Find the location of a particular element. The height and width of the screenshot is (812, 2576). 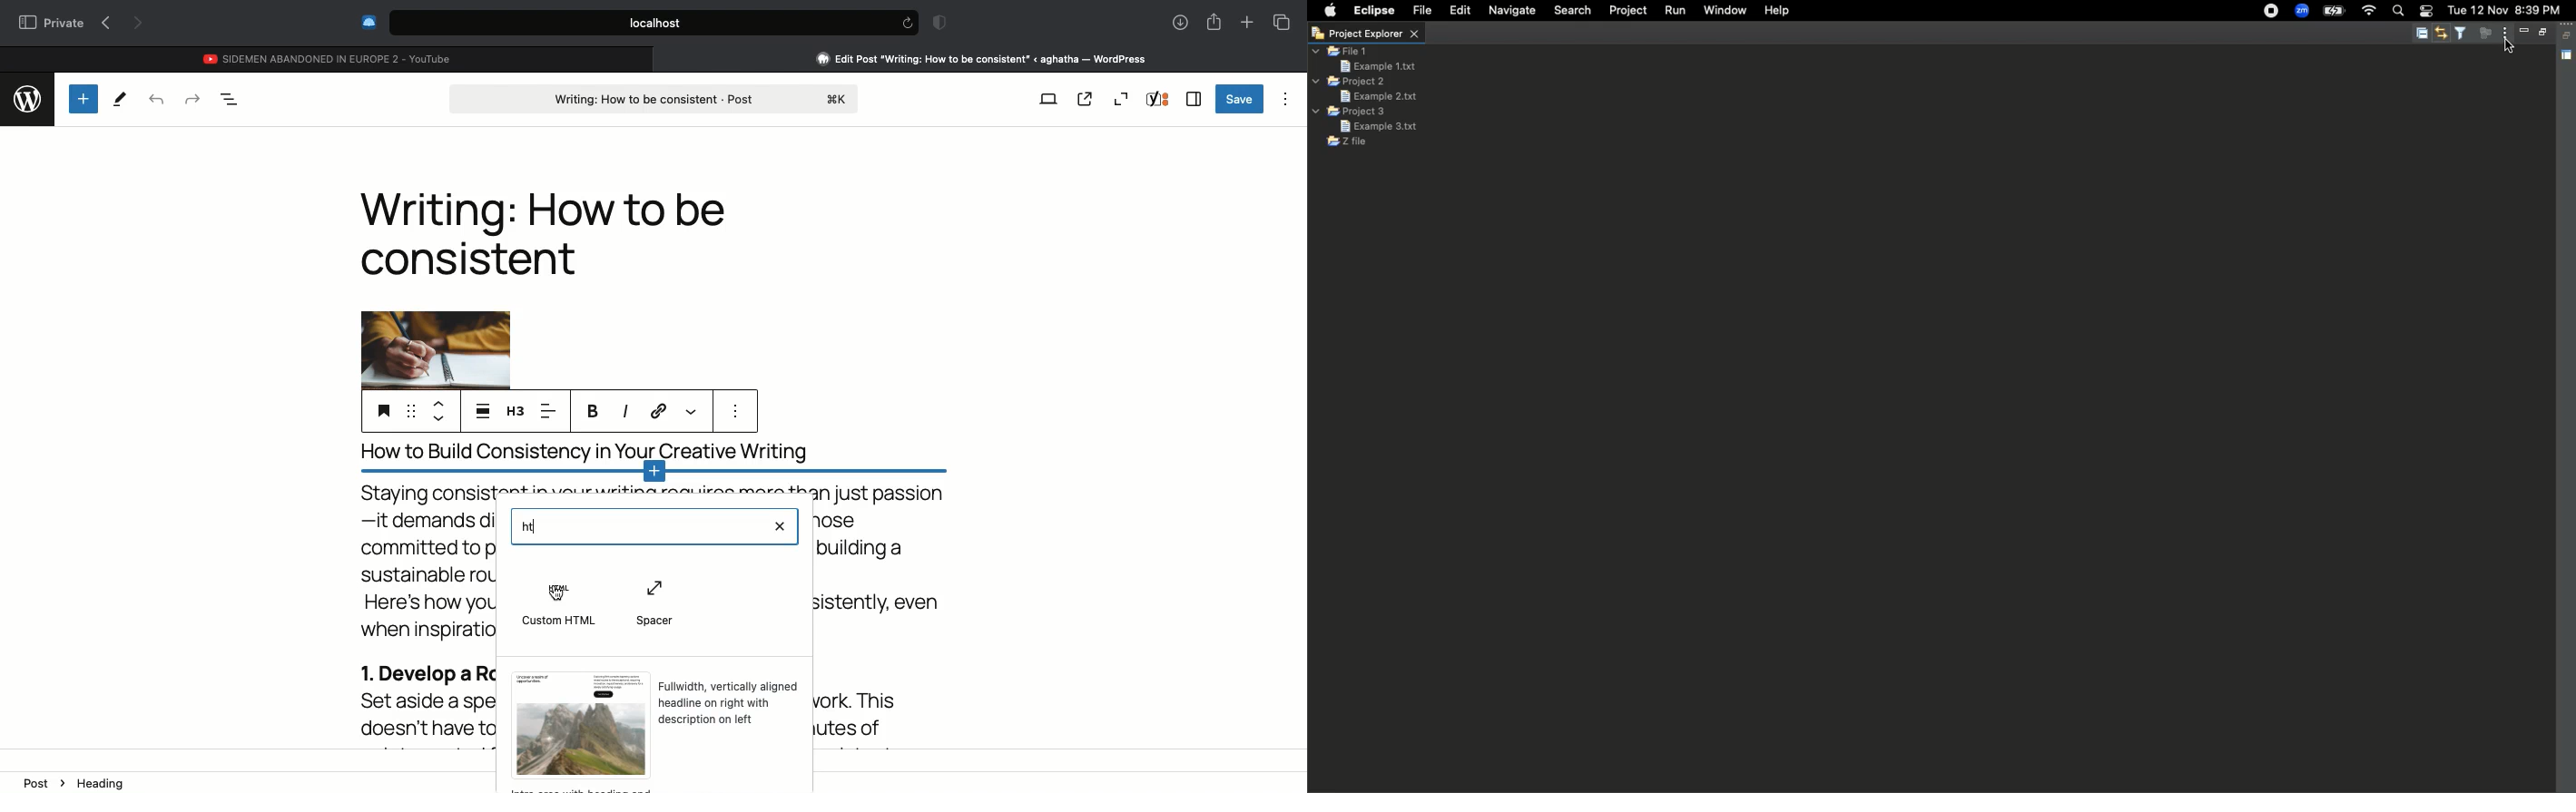

Collapse all is located at coordinates (2421, 34).